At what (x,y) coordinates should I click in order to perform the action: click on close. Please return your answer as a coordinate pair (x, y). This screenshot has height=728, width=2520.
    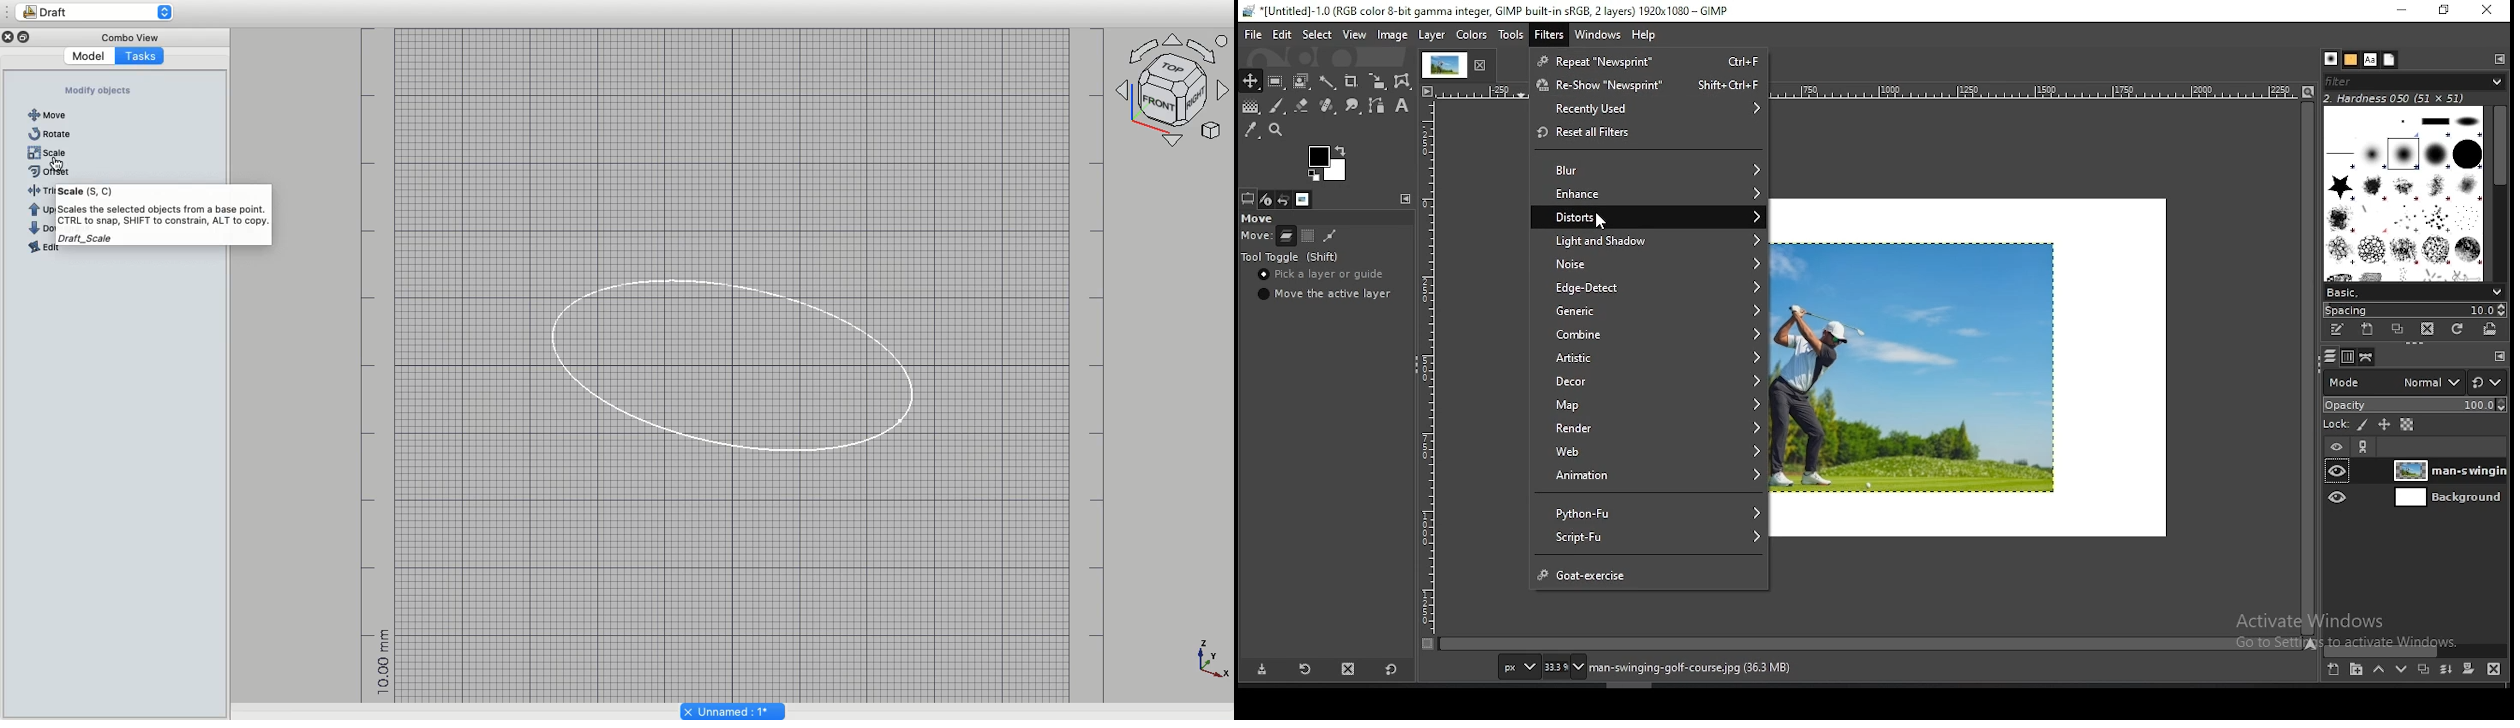
    Looking at the image, I should click on (8, 37).